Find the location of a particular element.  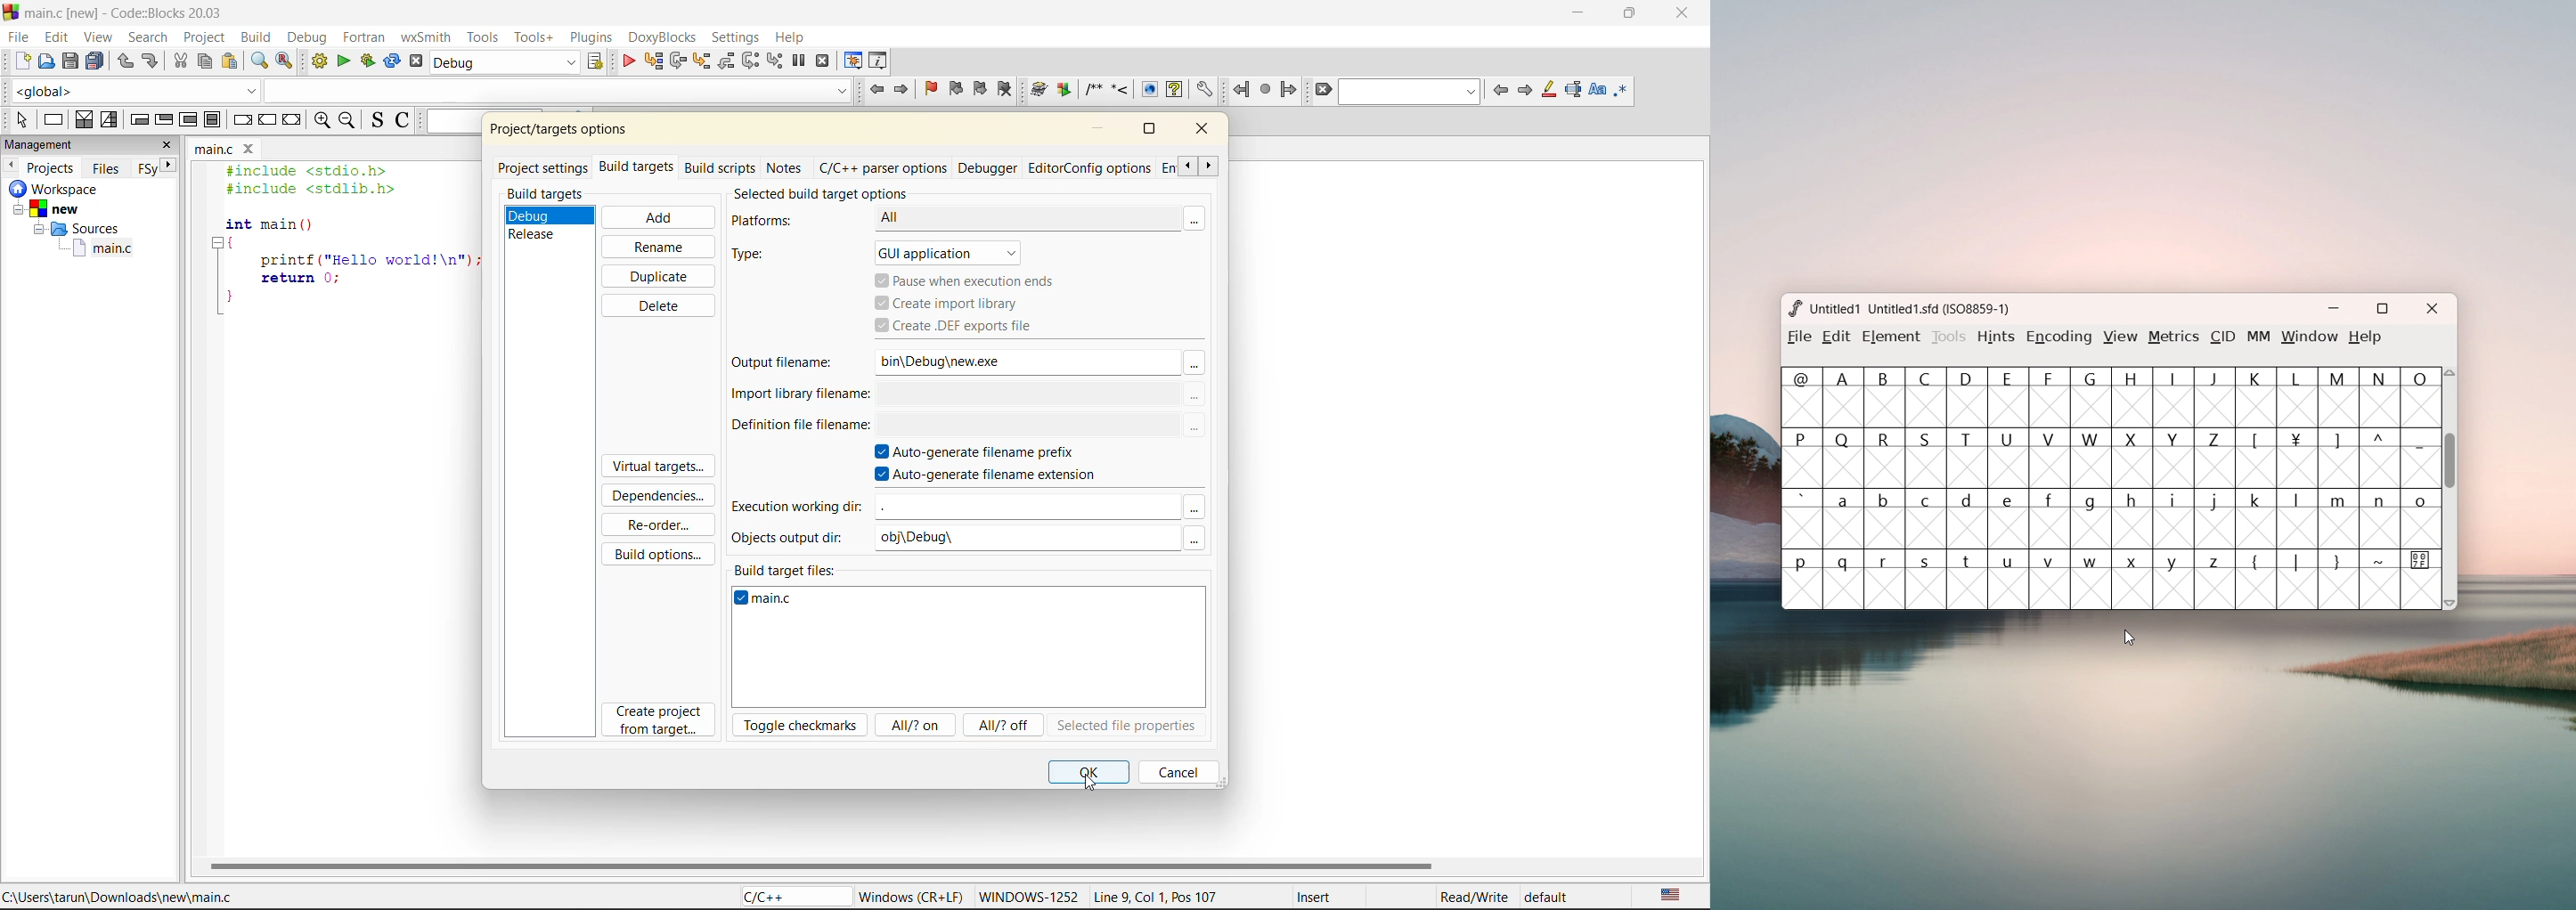

create import library is located at coordinates (950, 304).